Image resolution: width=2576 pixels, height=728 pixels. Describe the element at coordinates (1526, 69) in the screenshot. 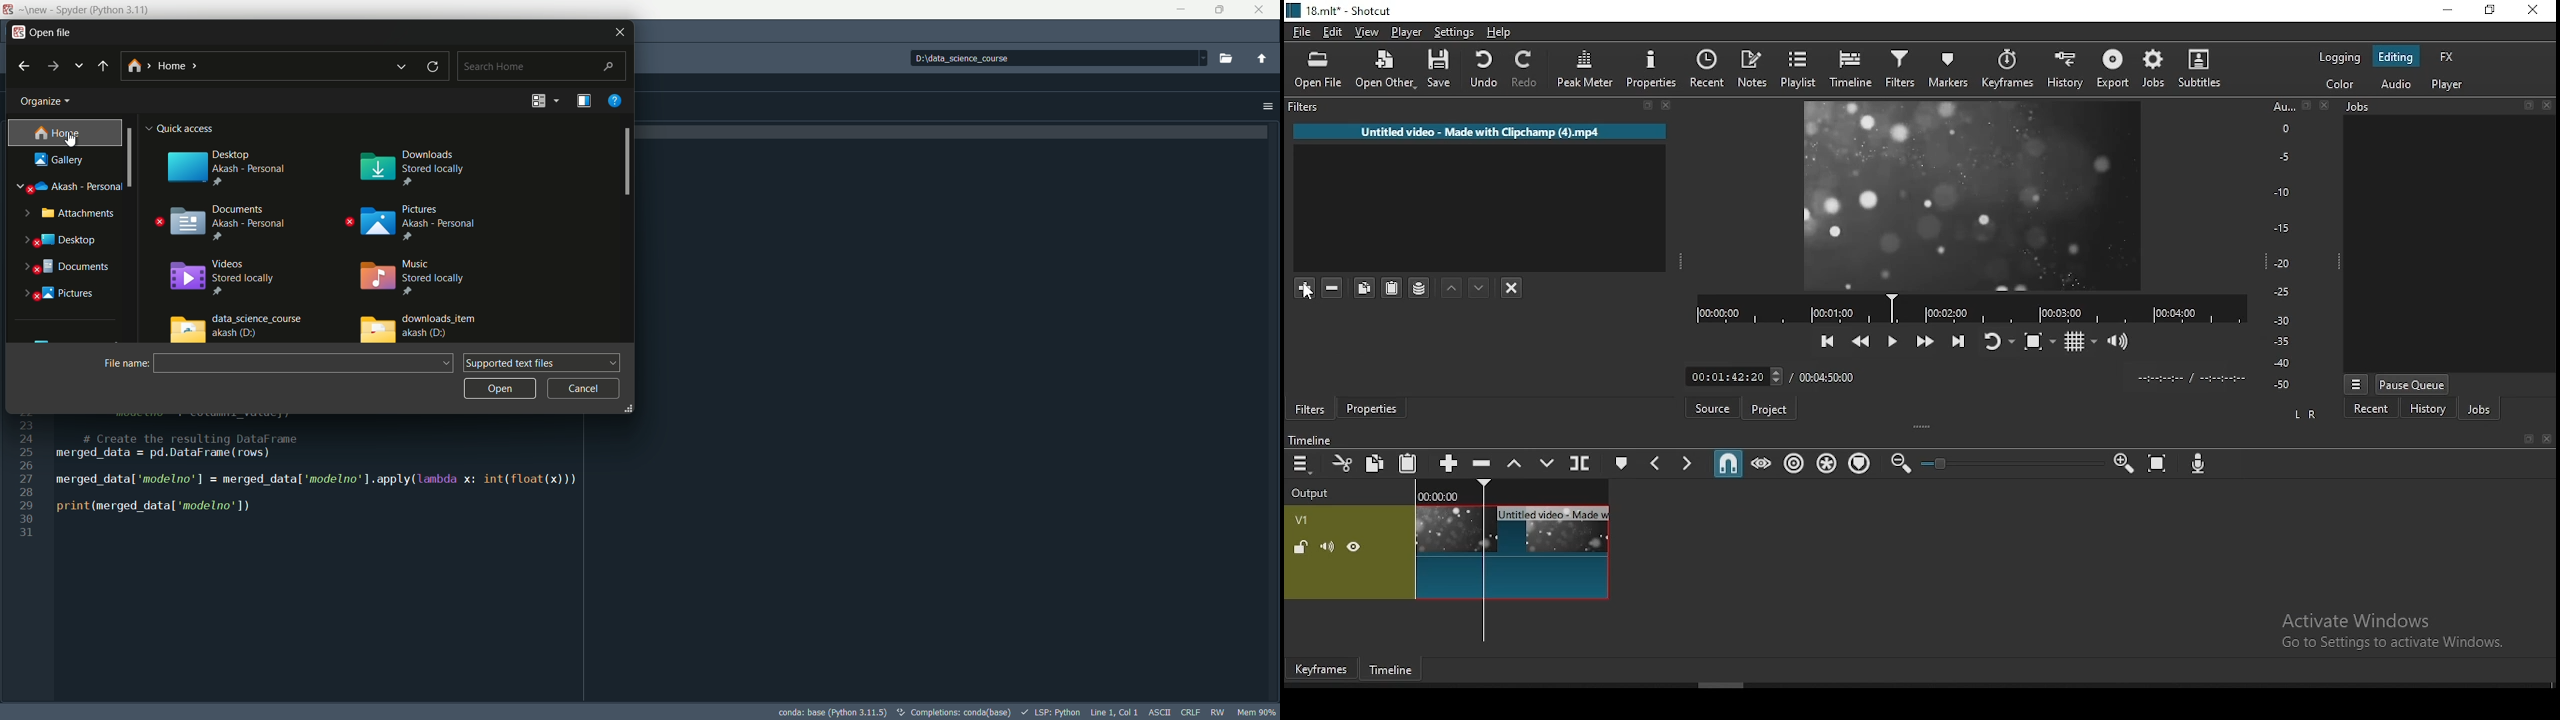

I see `redo` at that location.